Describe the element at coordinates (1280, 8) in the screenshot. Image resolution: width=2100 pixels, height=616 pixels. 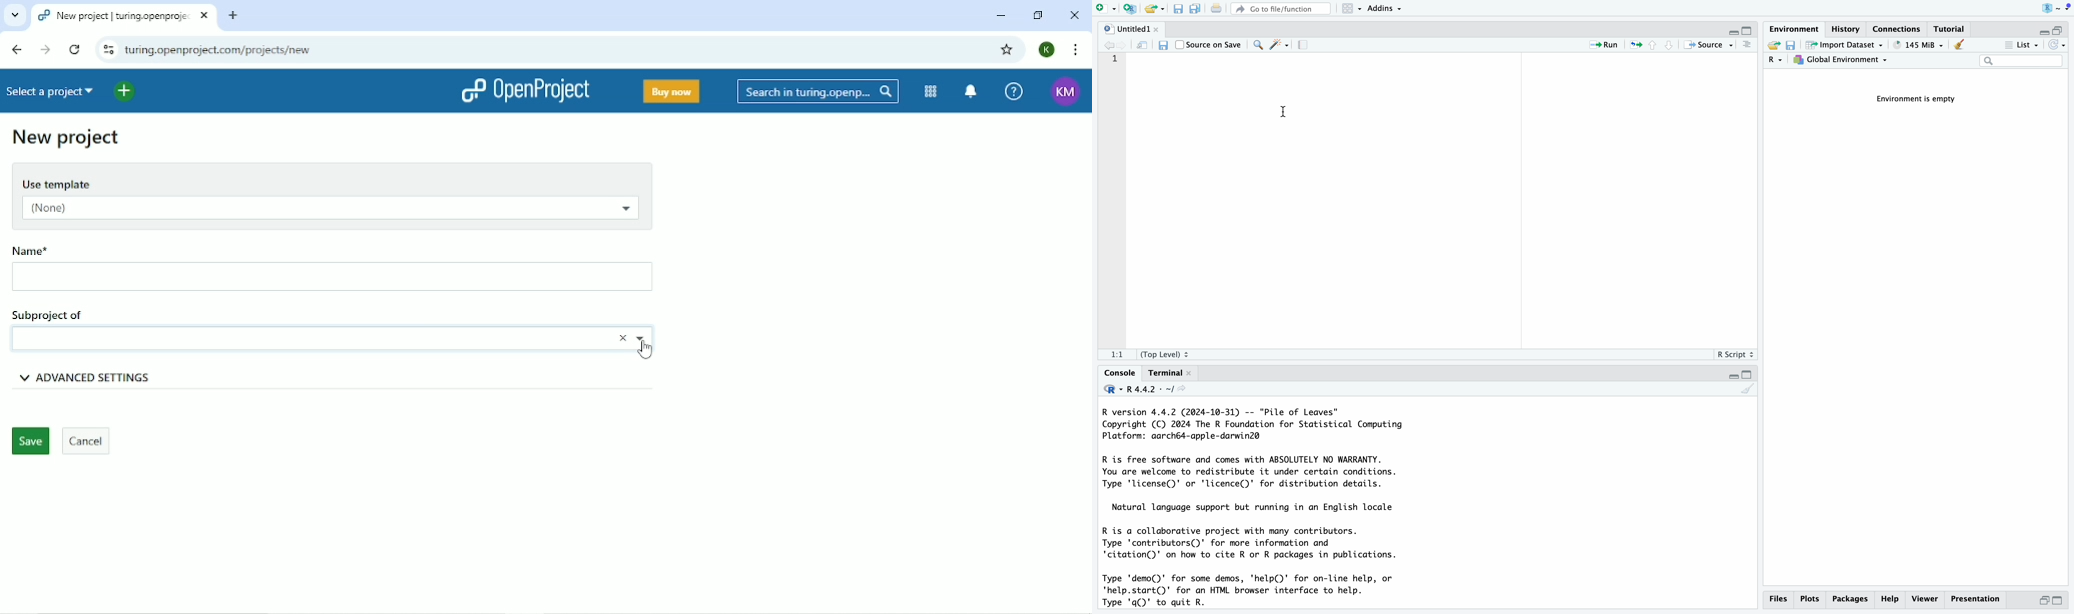
I see `go to file/function` at that location.